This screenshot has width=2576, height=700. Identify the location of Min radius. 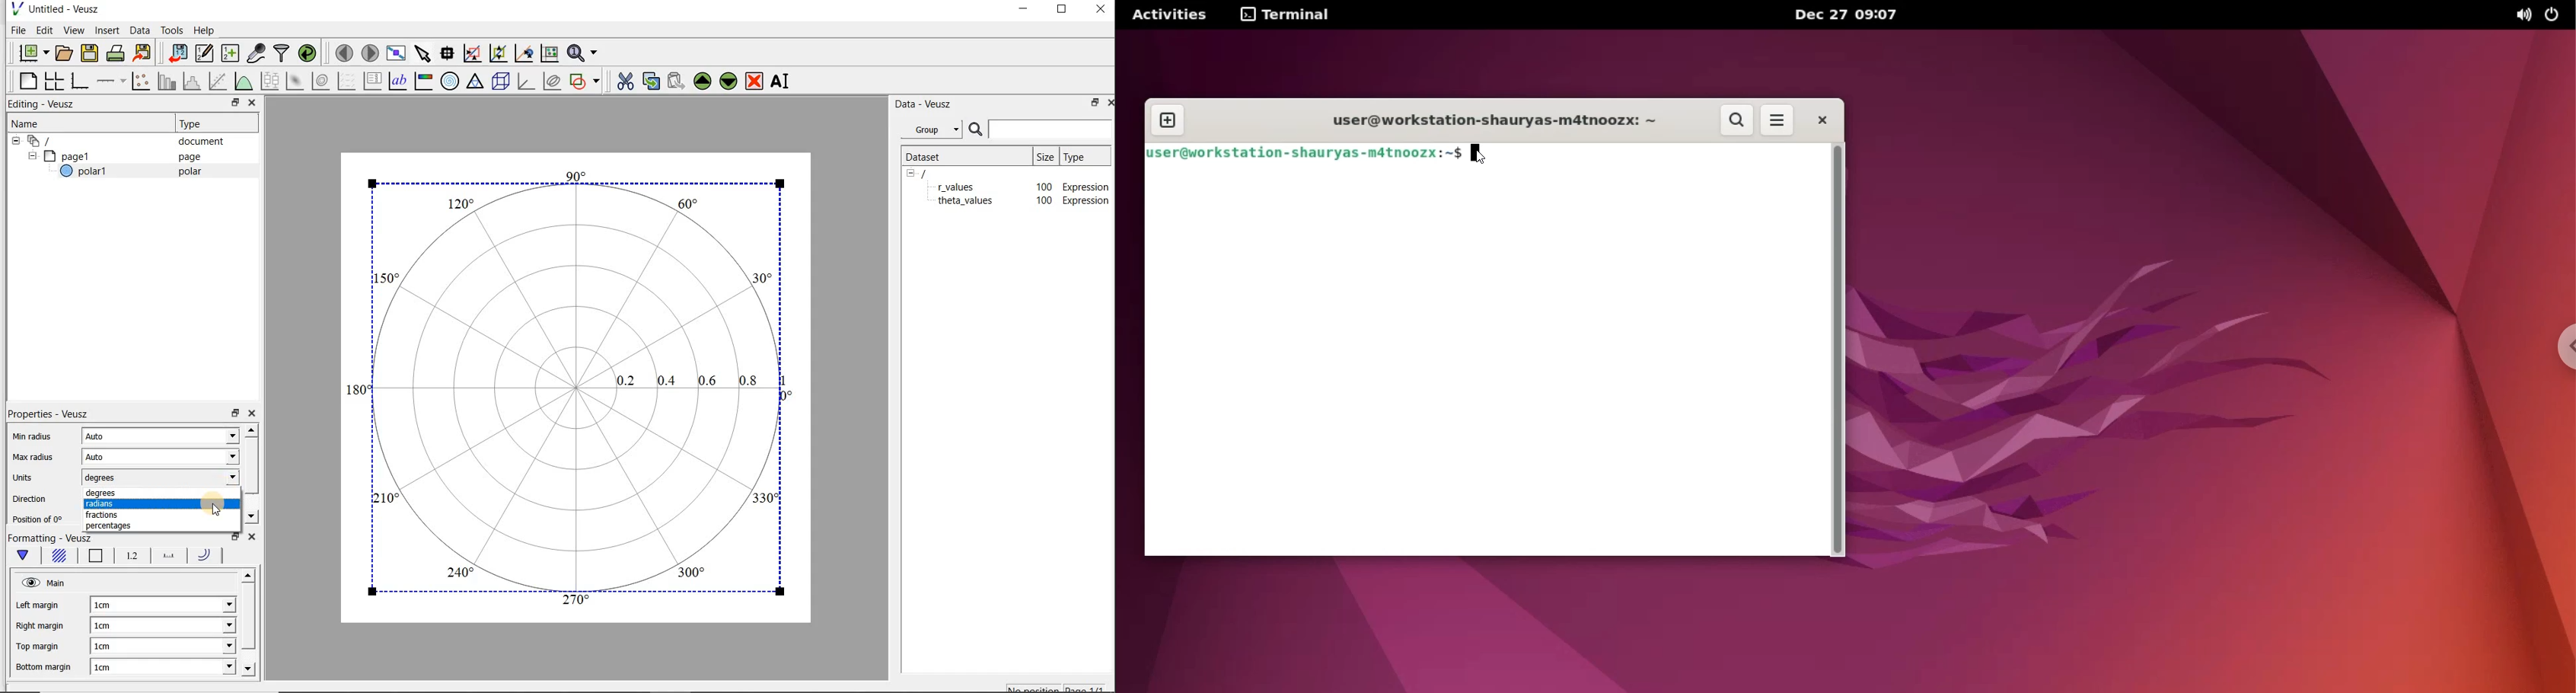
(36, 435).